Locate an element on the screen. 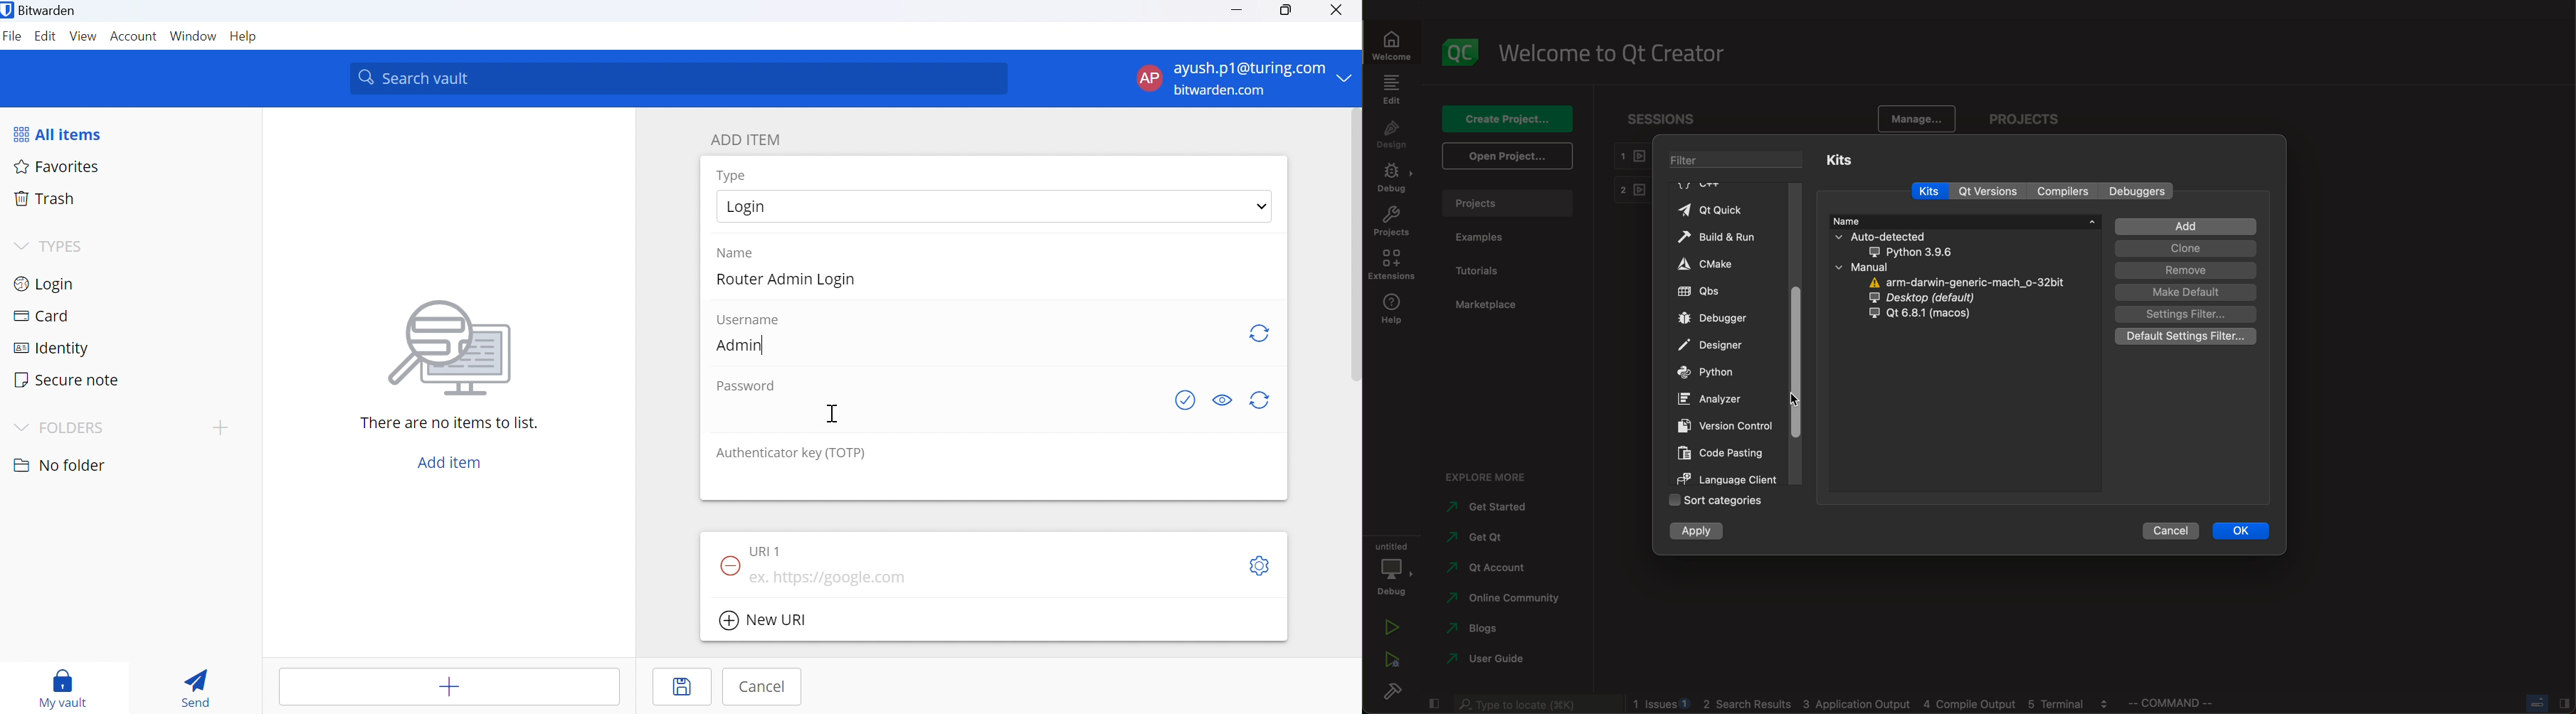 The height and width of the screenshot is (728, 2576). run is located at coordinates (1394, 629).